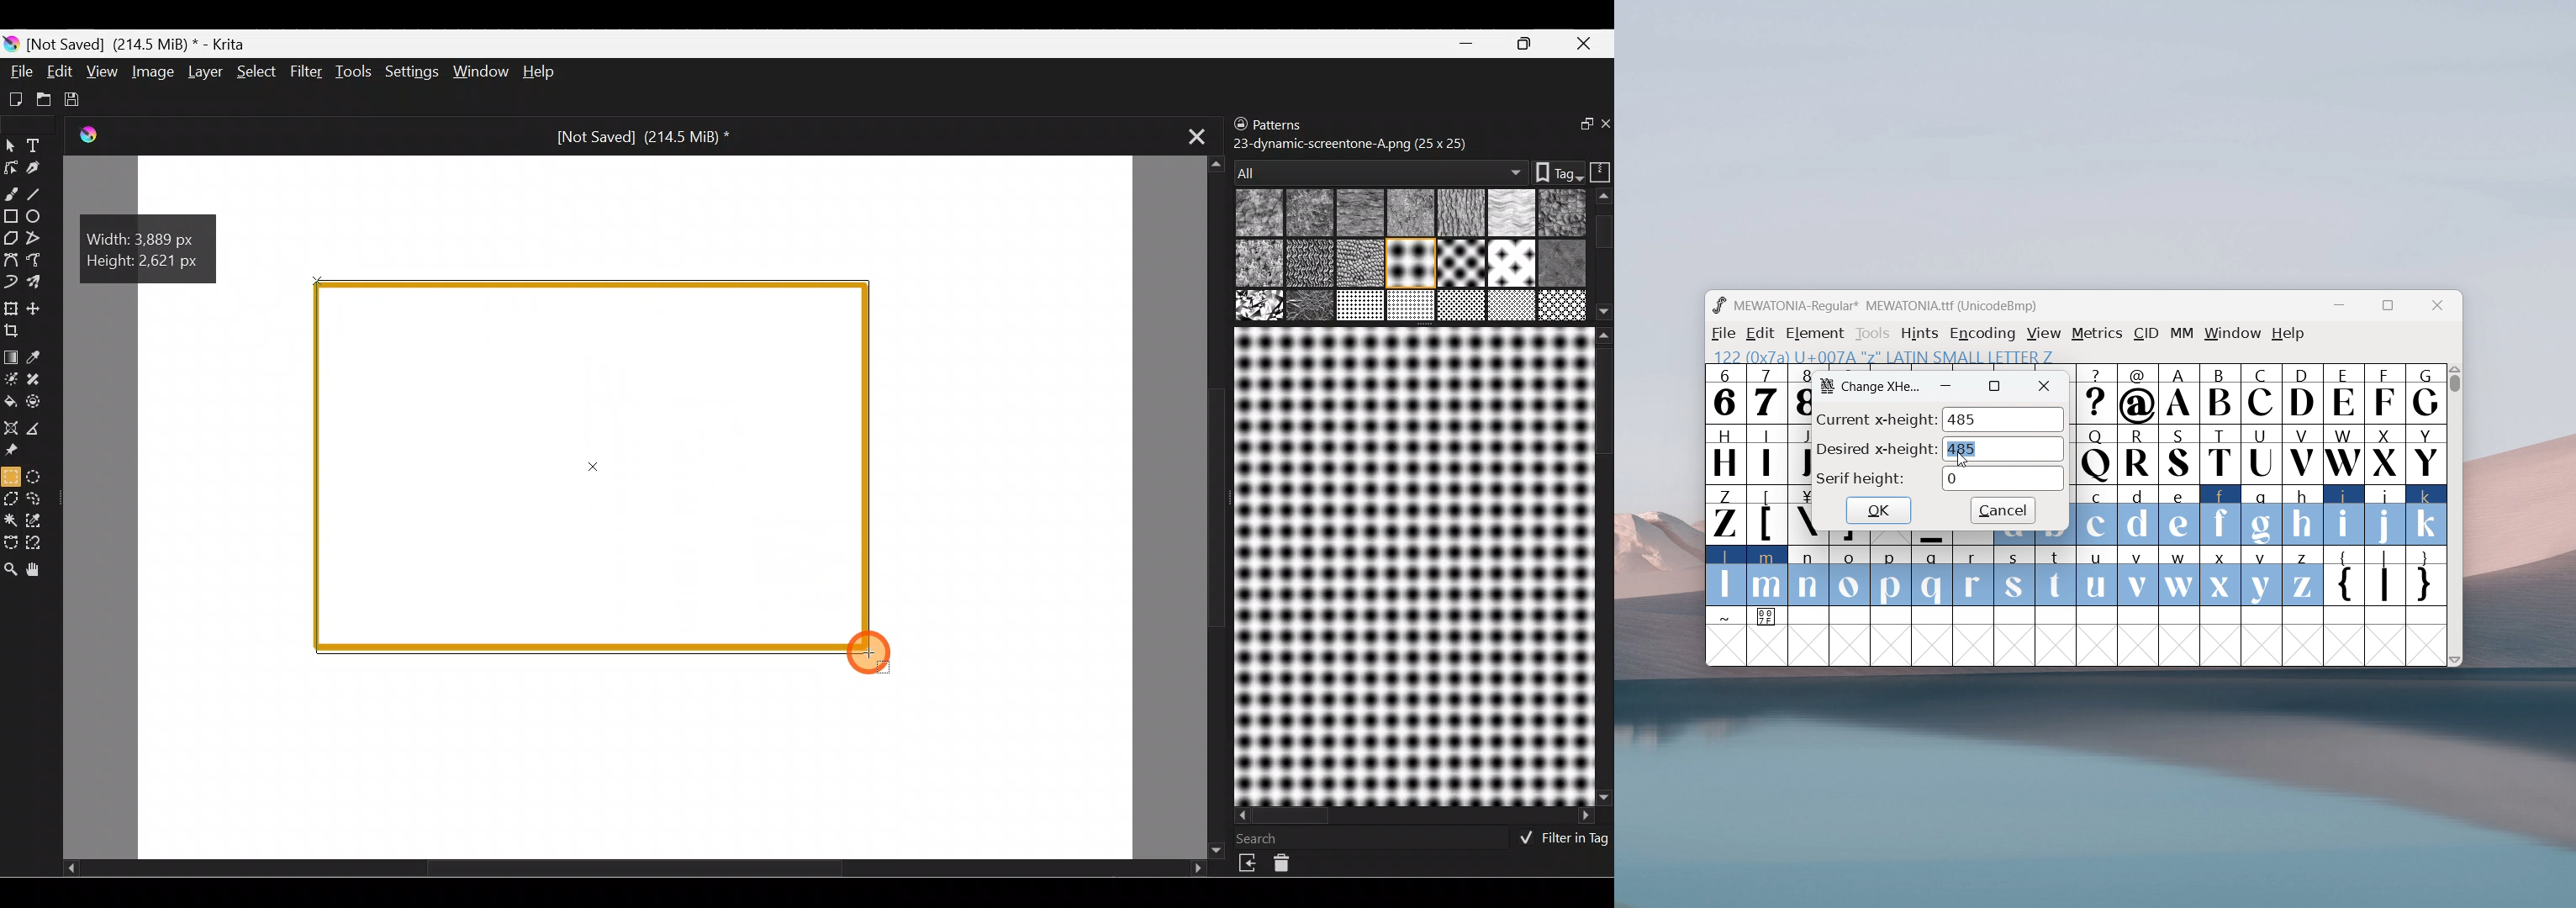  I want to click on help, so click(2288, 334).